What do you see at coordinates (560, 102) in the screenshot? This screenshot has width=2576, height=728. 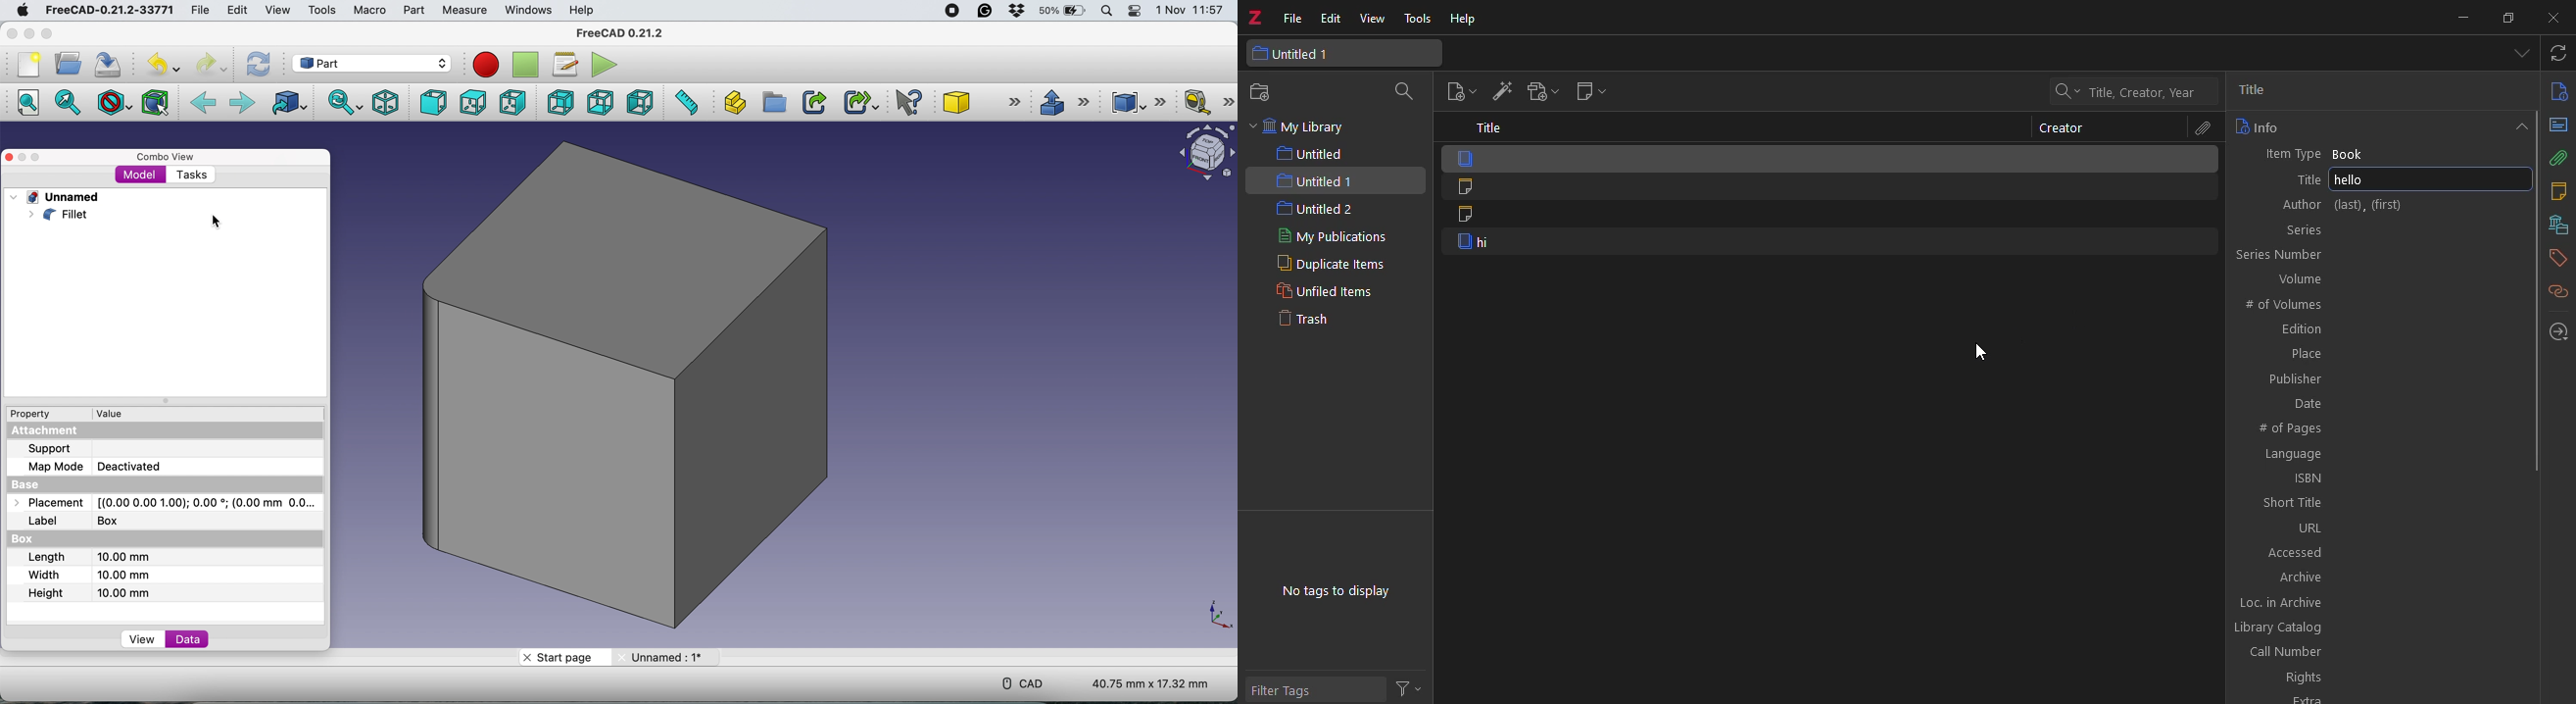 I see `rear` at bounding box center [560, 102].